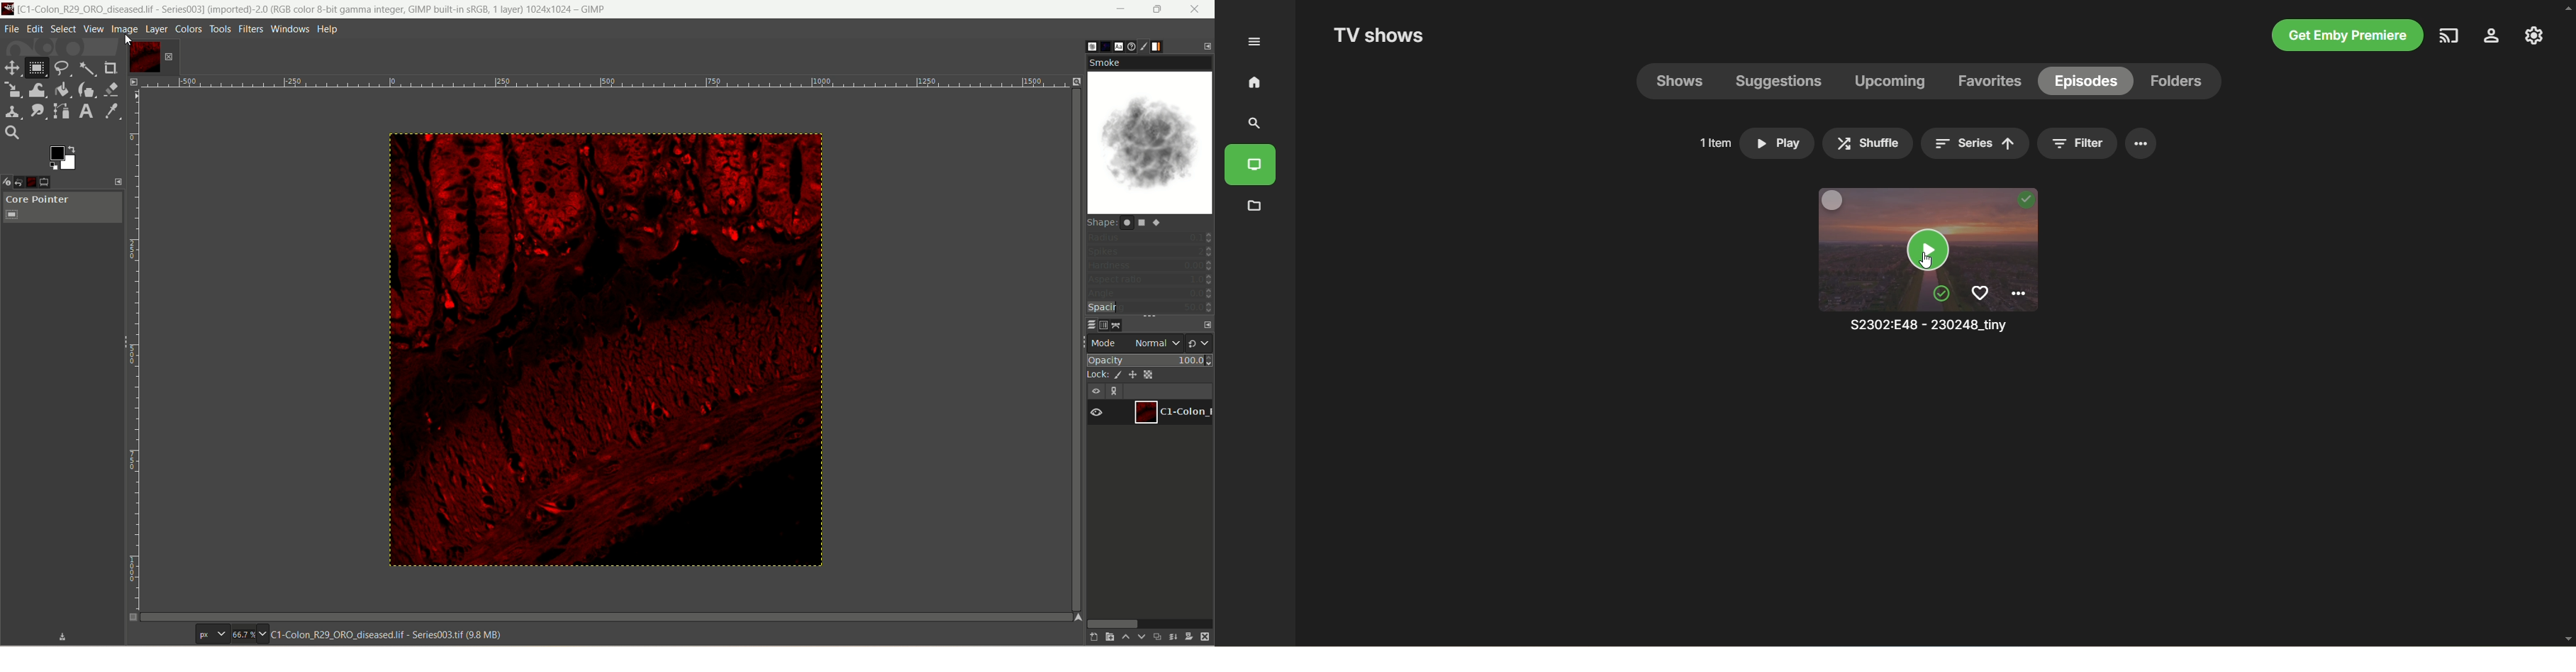 This screenshot has height=672, width=2576. Describe the element at coordinates (86, 67) in the screenshot. I see `fuzzy select tool` at that location.